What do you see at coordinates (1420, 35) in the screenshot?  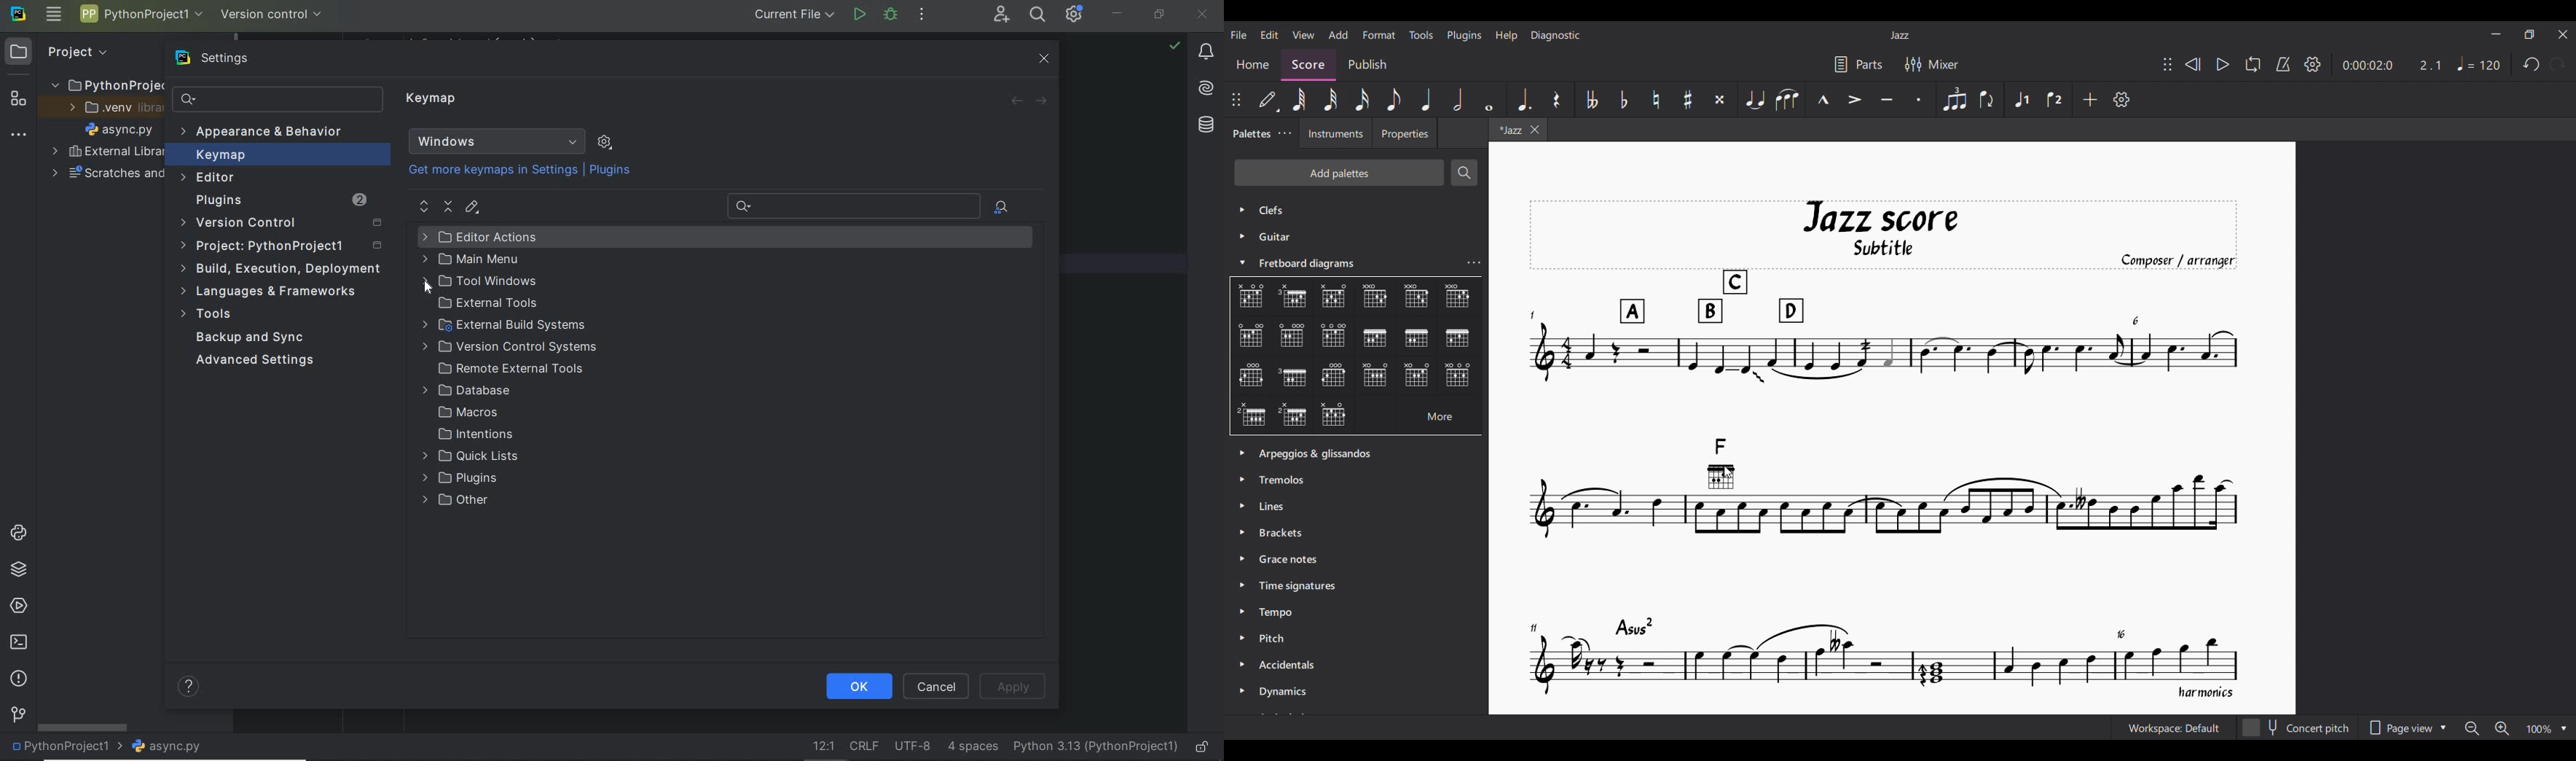 I see `Tools menu` at bounding box center [1420, 35].